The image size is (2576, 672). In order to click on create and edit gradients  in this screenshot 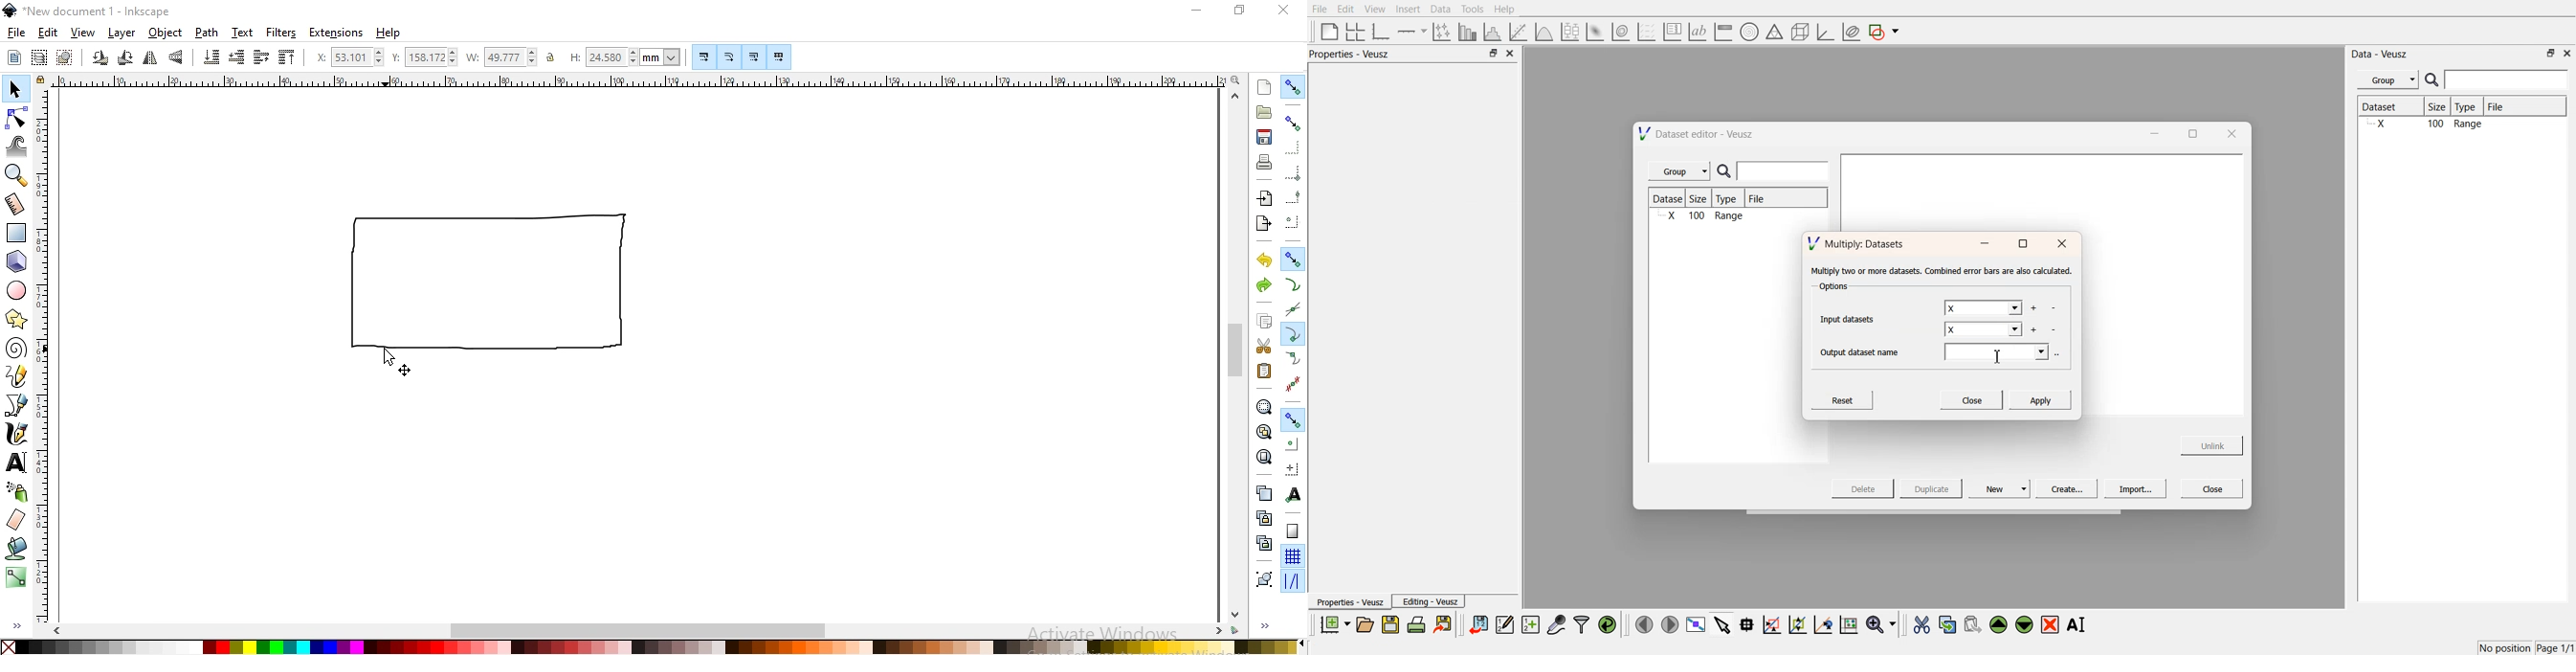, I will do `click(17, 576)`.